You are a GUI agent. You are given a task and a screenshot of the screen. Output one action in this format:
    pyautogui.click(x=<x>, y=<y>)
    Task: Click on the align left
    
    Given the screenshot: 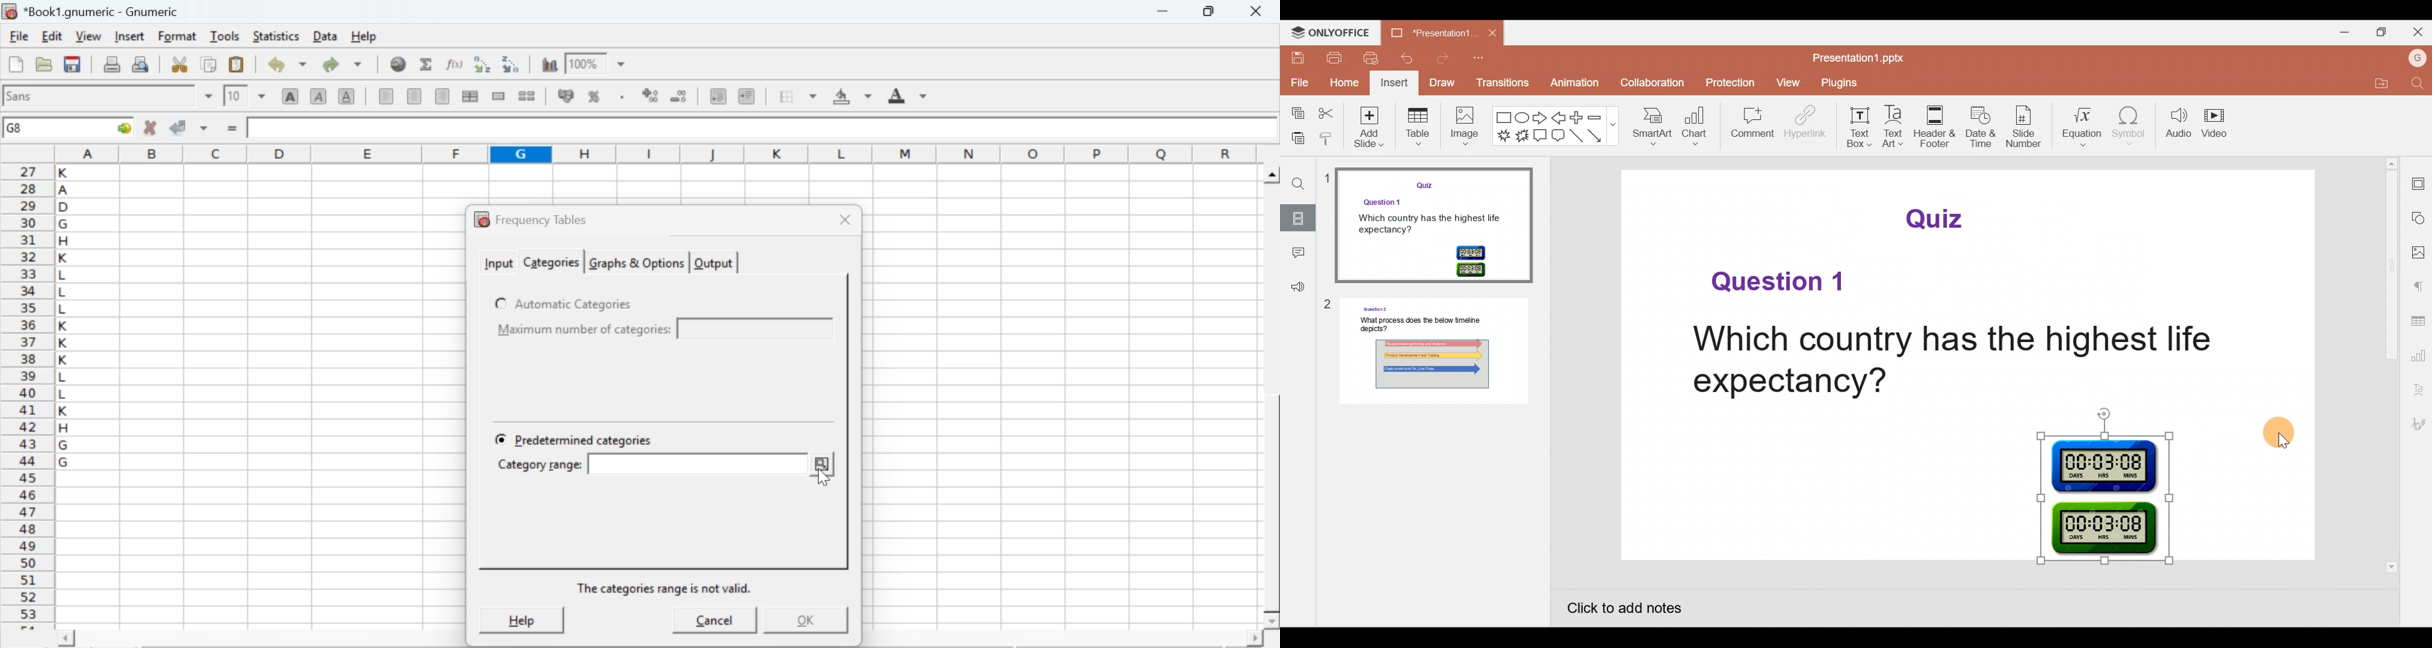 What is the action you would take?
    pyautogui.click(x=386, y=94)
    